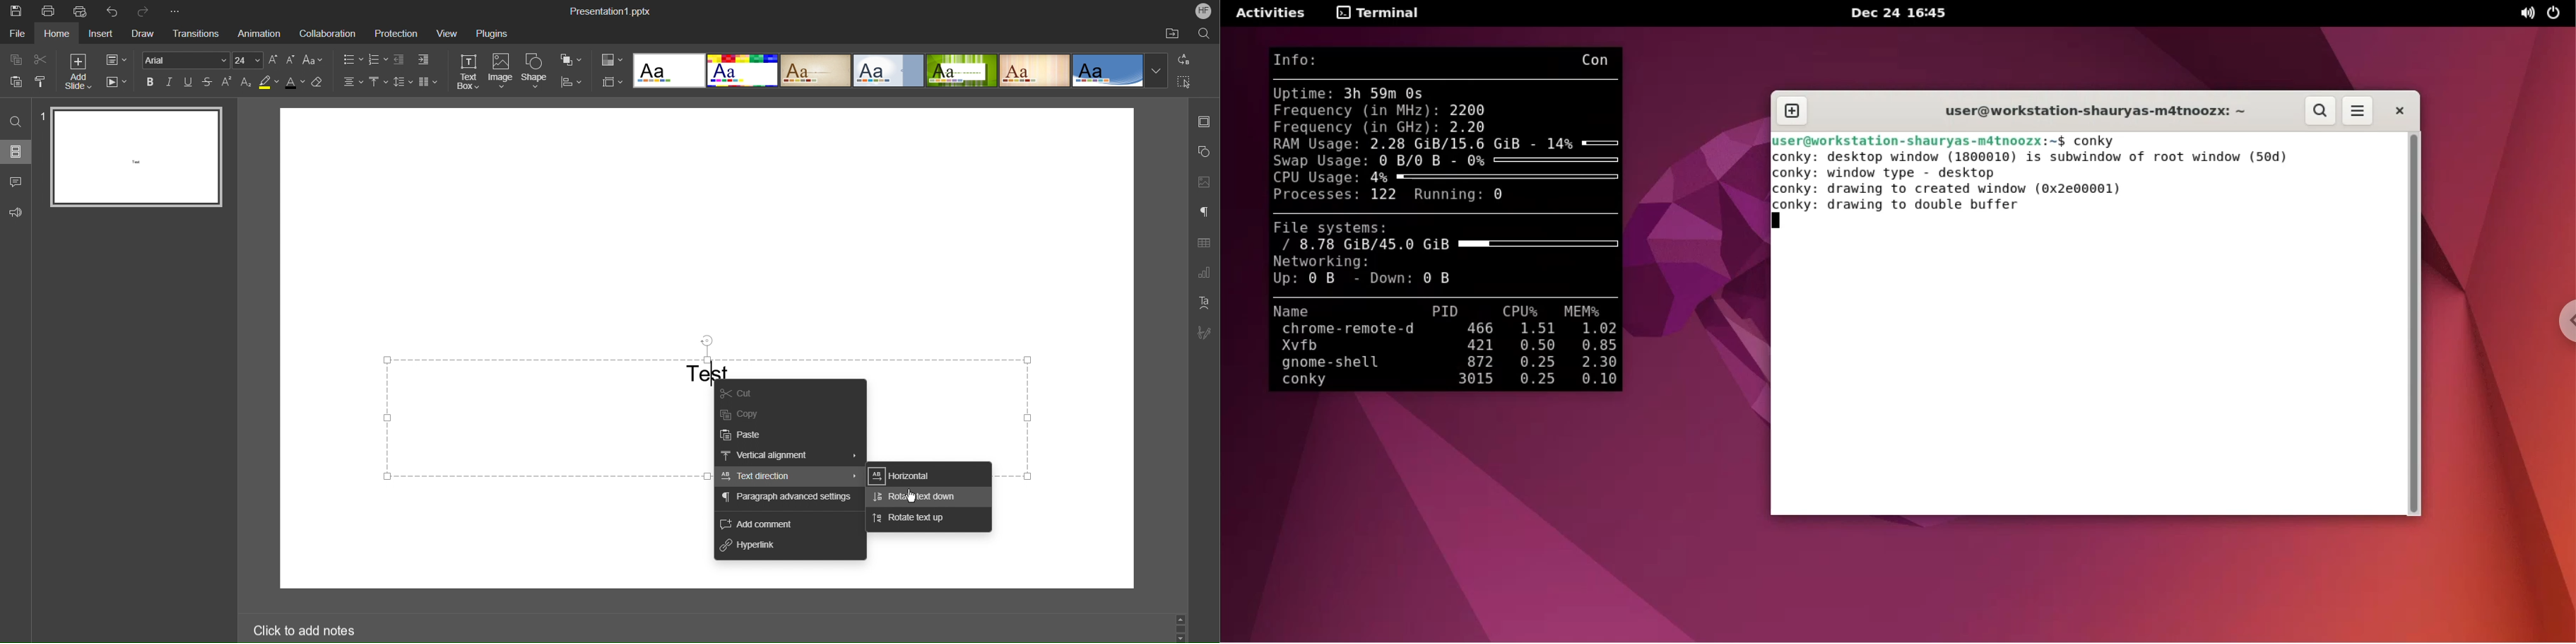 The image size is (2576, 644). I want to click on Bullet List, so click(351, 60).